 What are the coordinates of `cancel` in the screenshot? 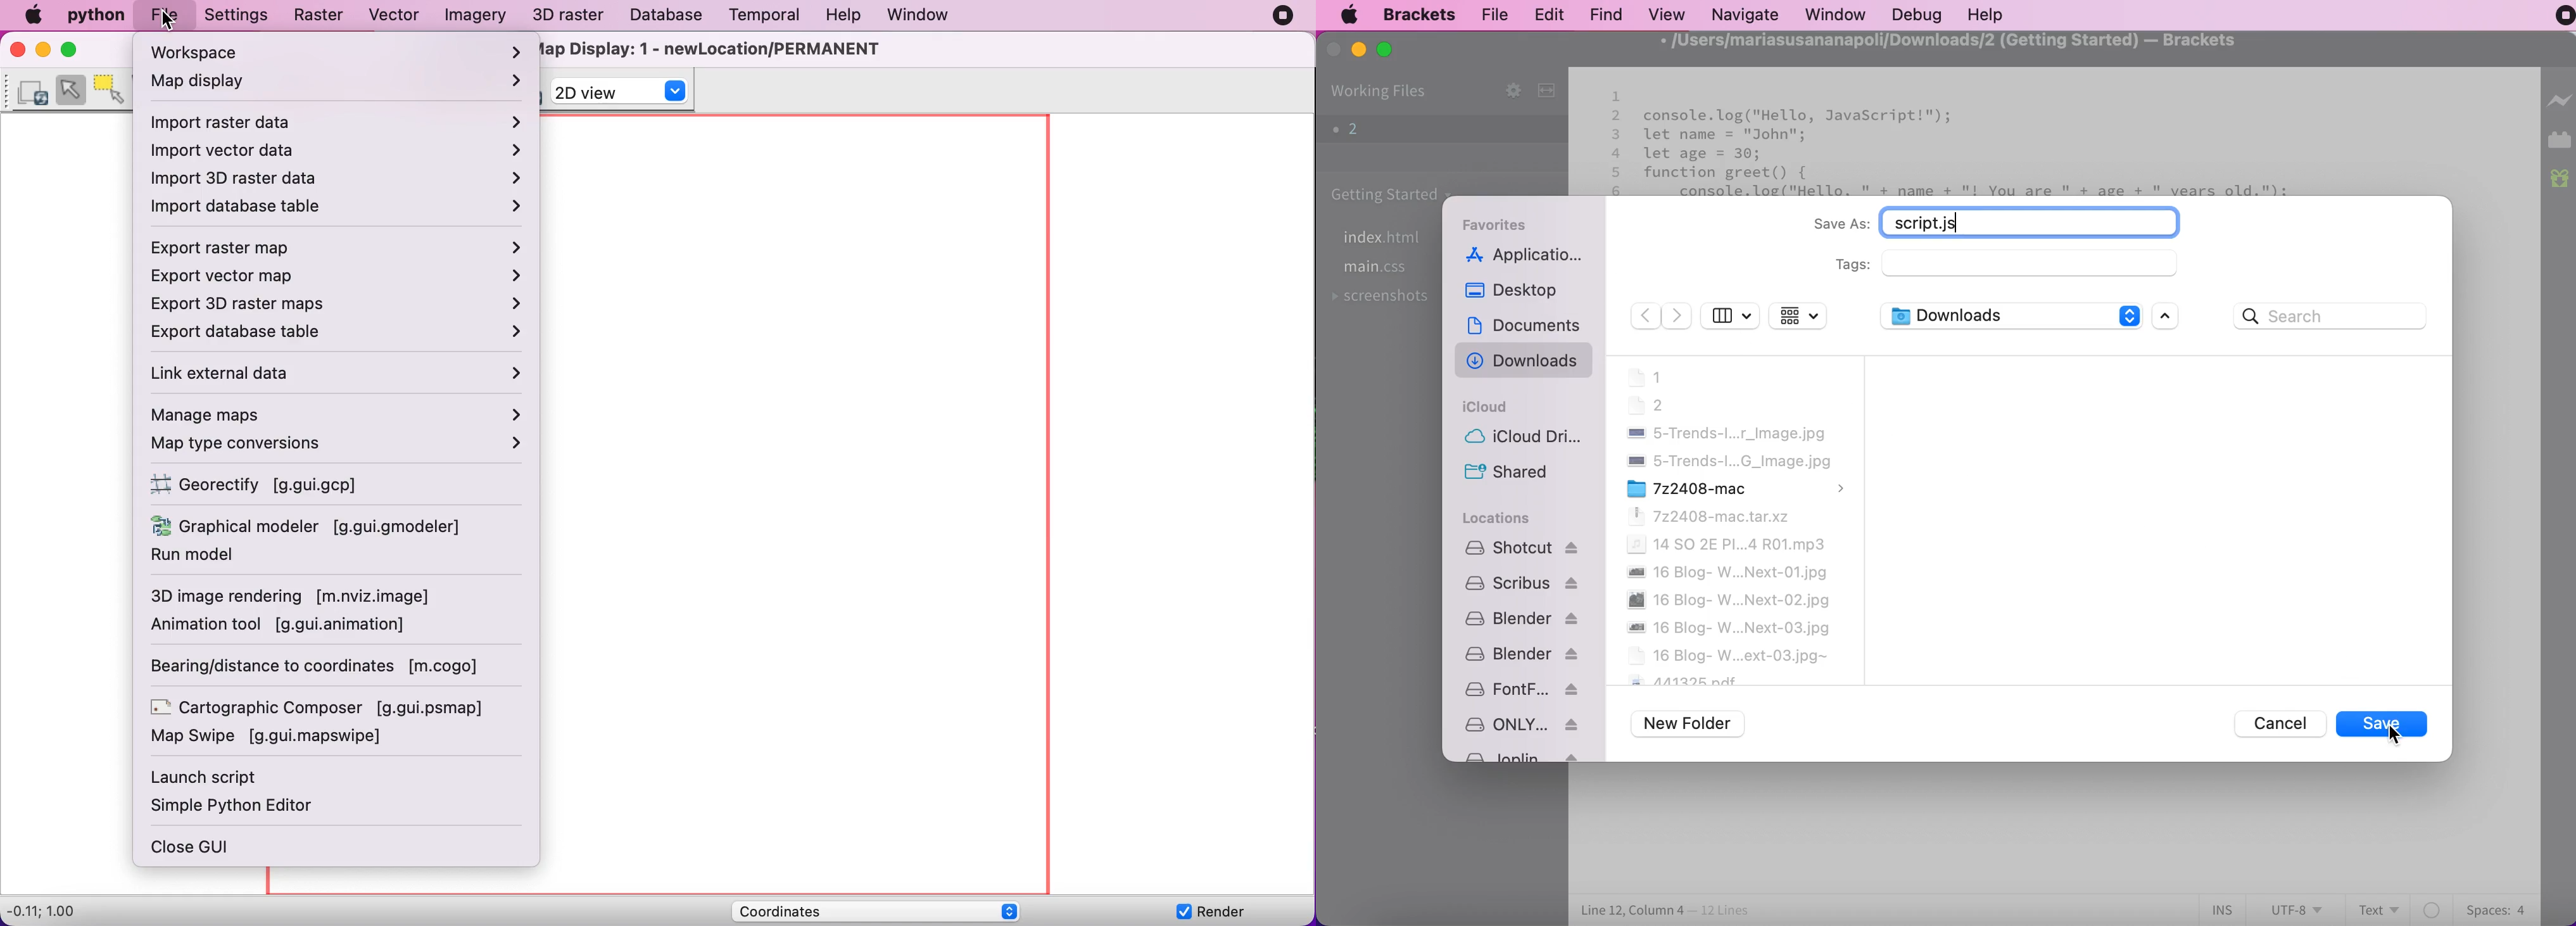 It's located at (2272, 721).